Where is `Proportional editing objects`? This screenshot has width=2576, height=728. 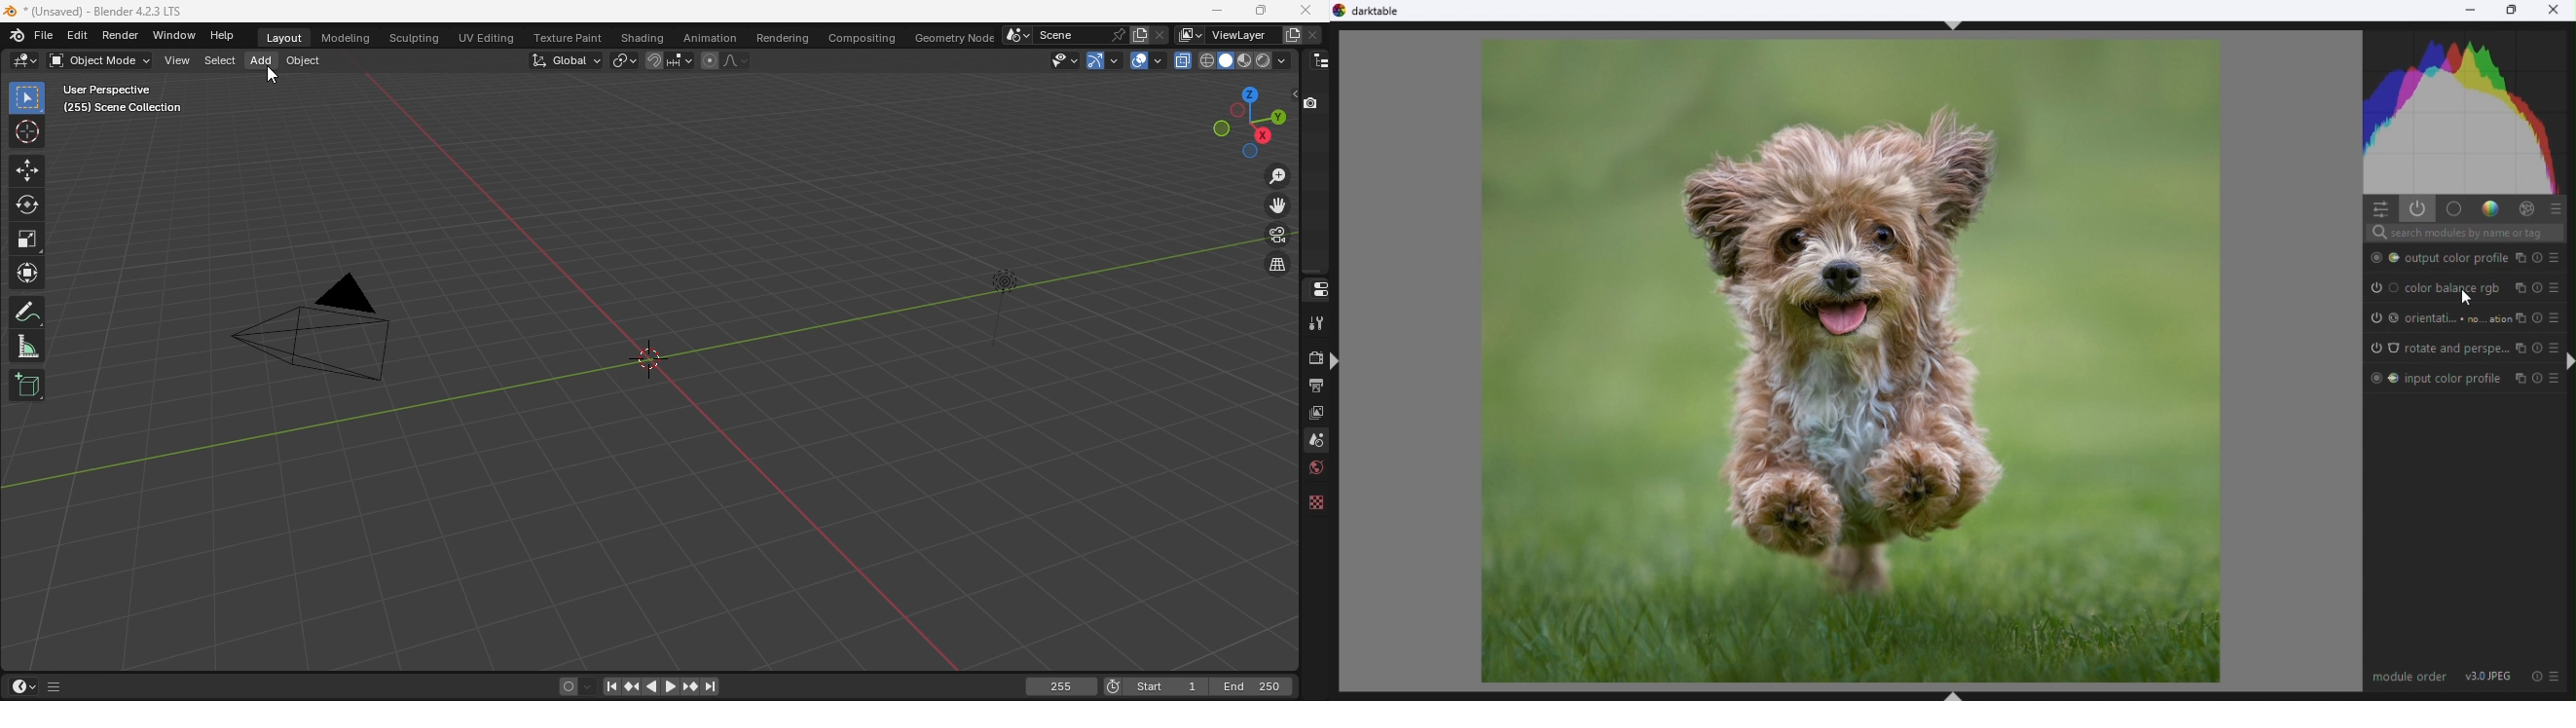 Proportional editing objects is located at coordinates (709, 60).